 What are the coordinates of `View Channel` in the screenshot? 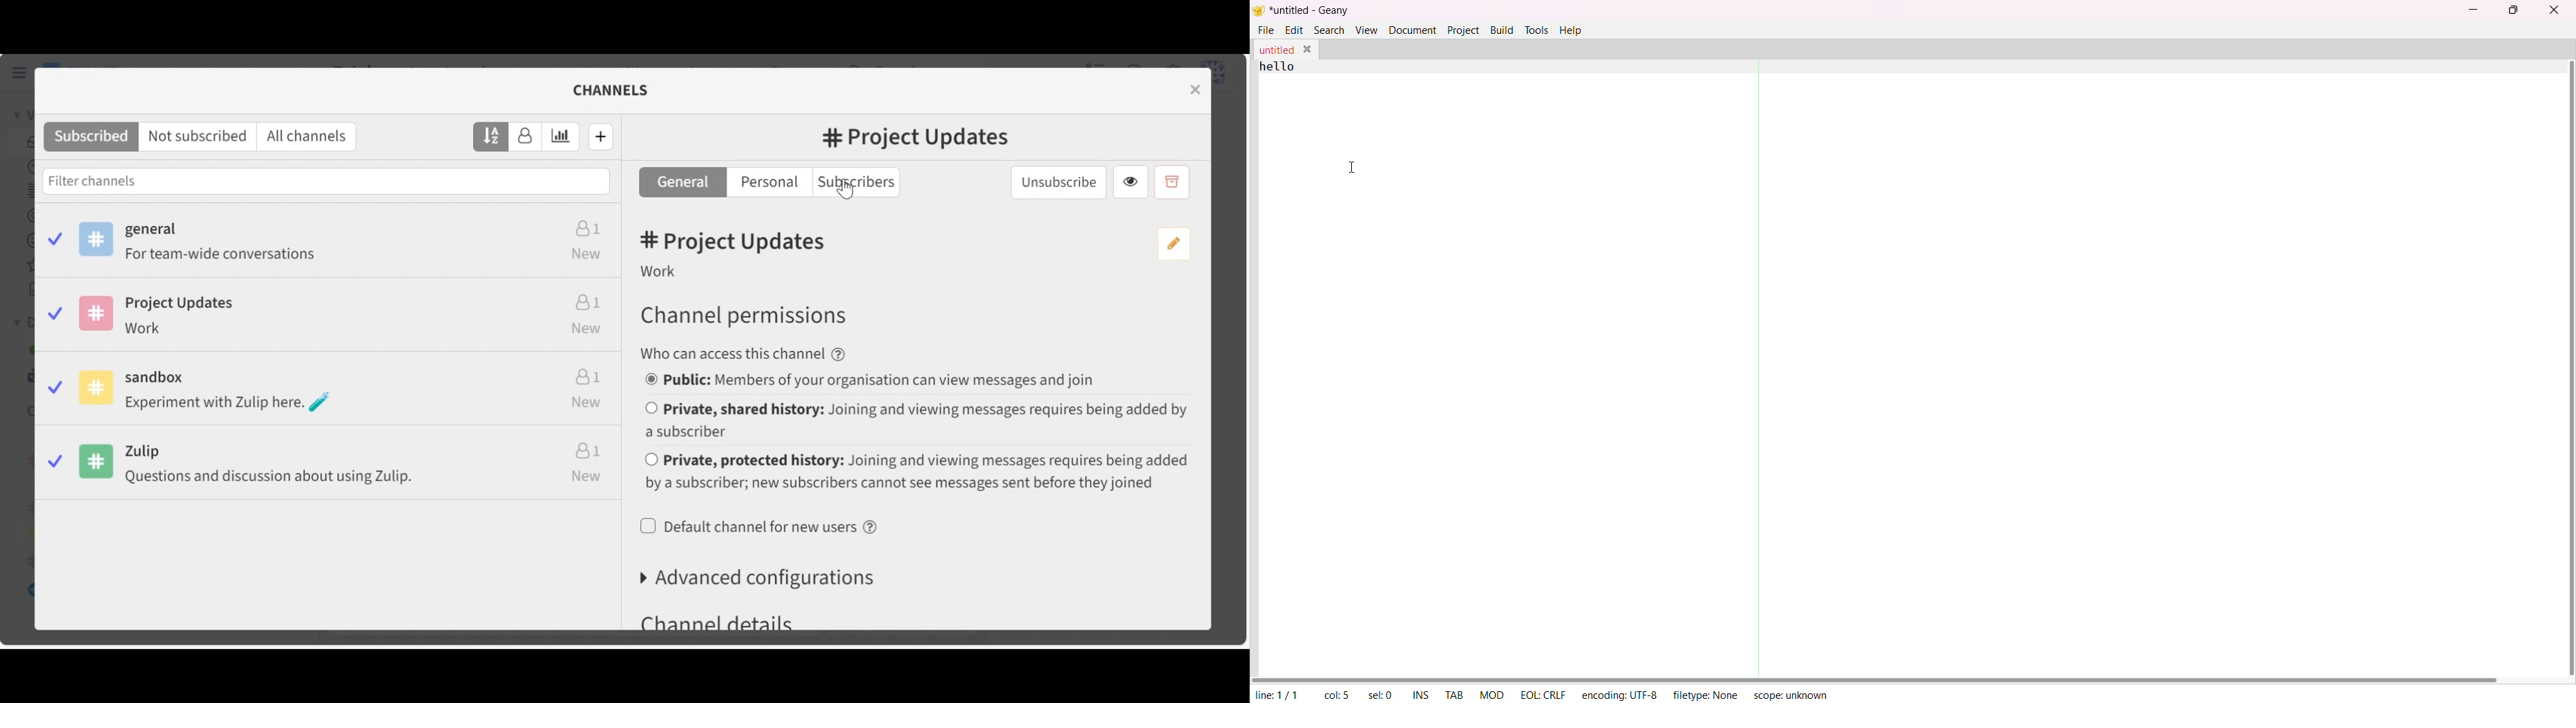 It's located at (1130, 183).